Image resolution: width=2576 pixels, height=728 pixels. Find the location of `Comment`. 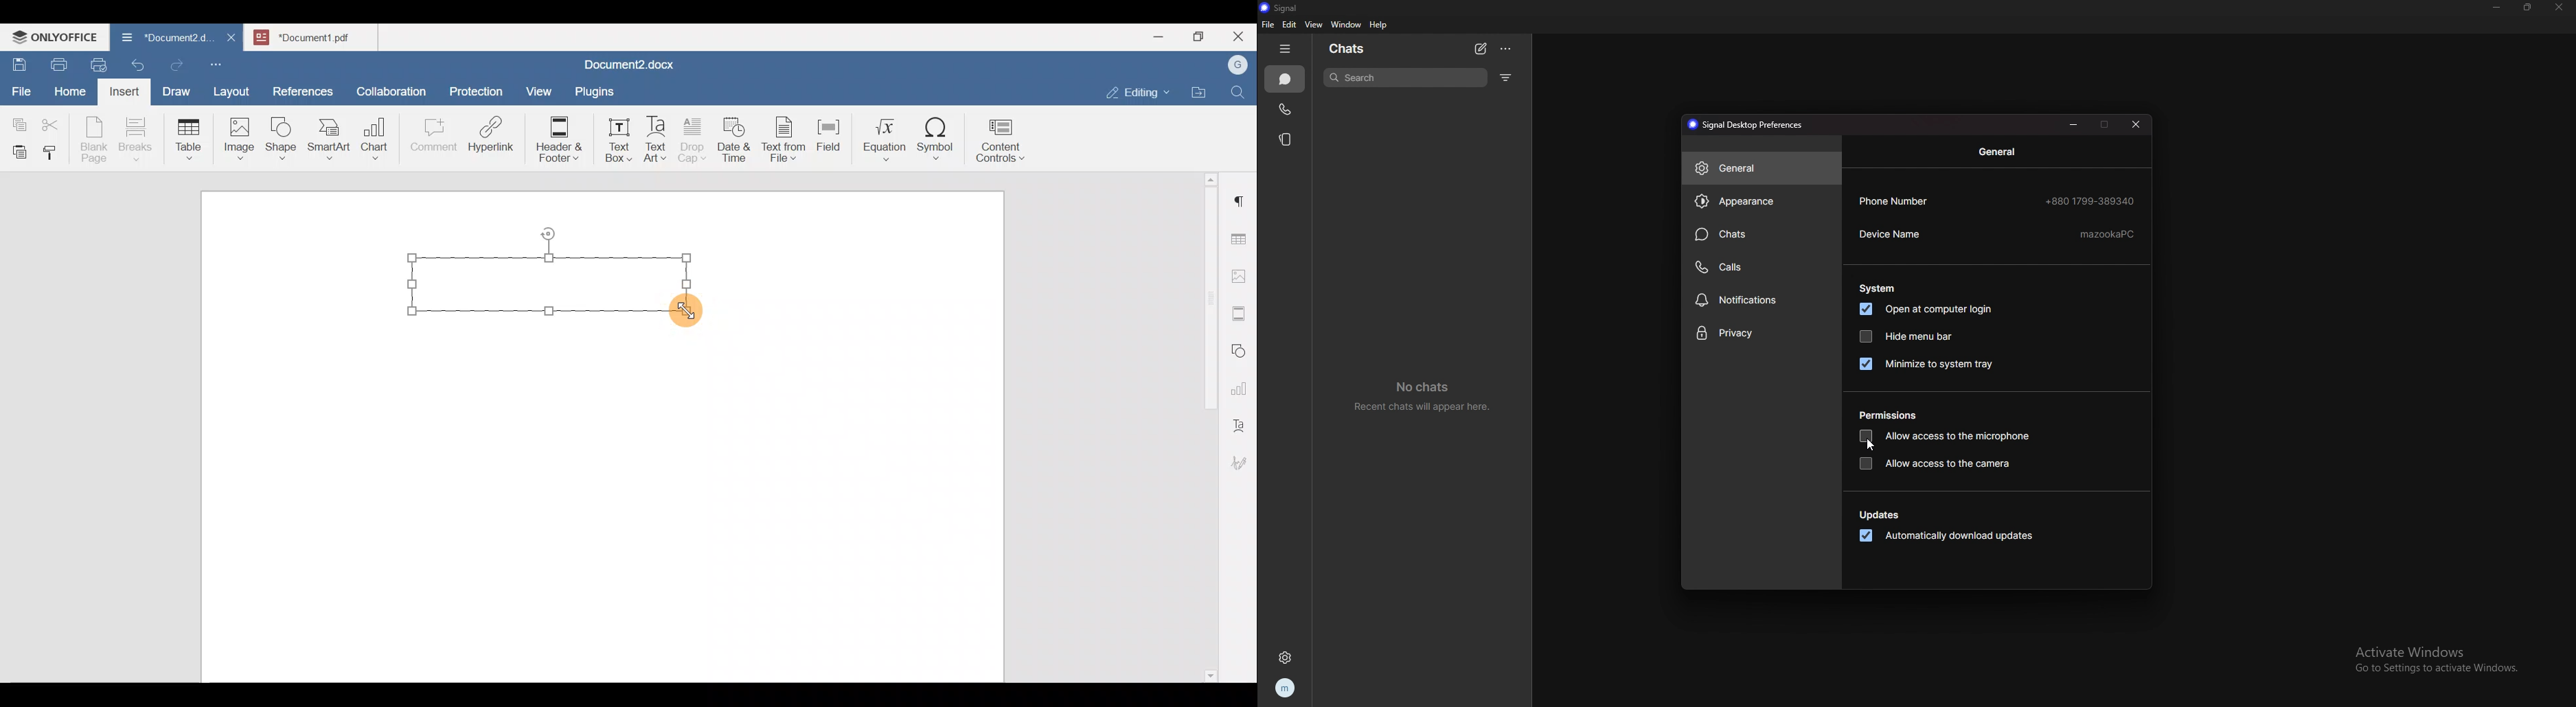

Comment is located at coordinates (430, 138).